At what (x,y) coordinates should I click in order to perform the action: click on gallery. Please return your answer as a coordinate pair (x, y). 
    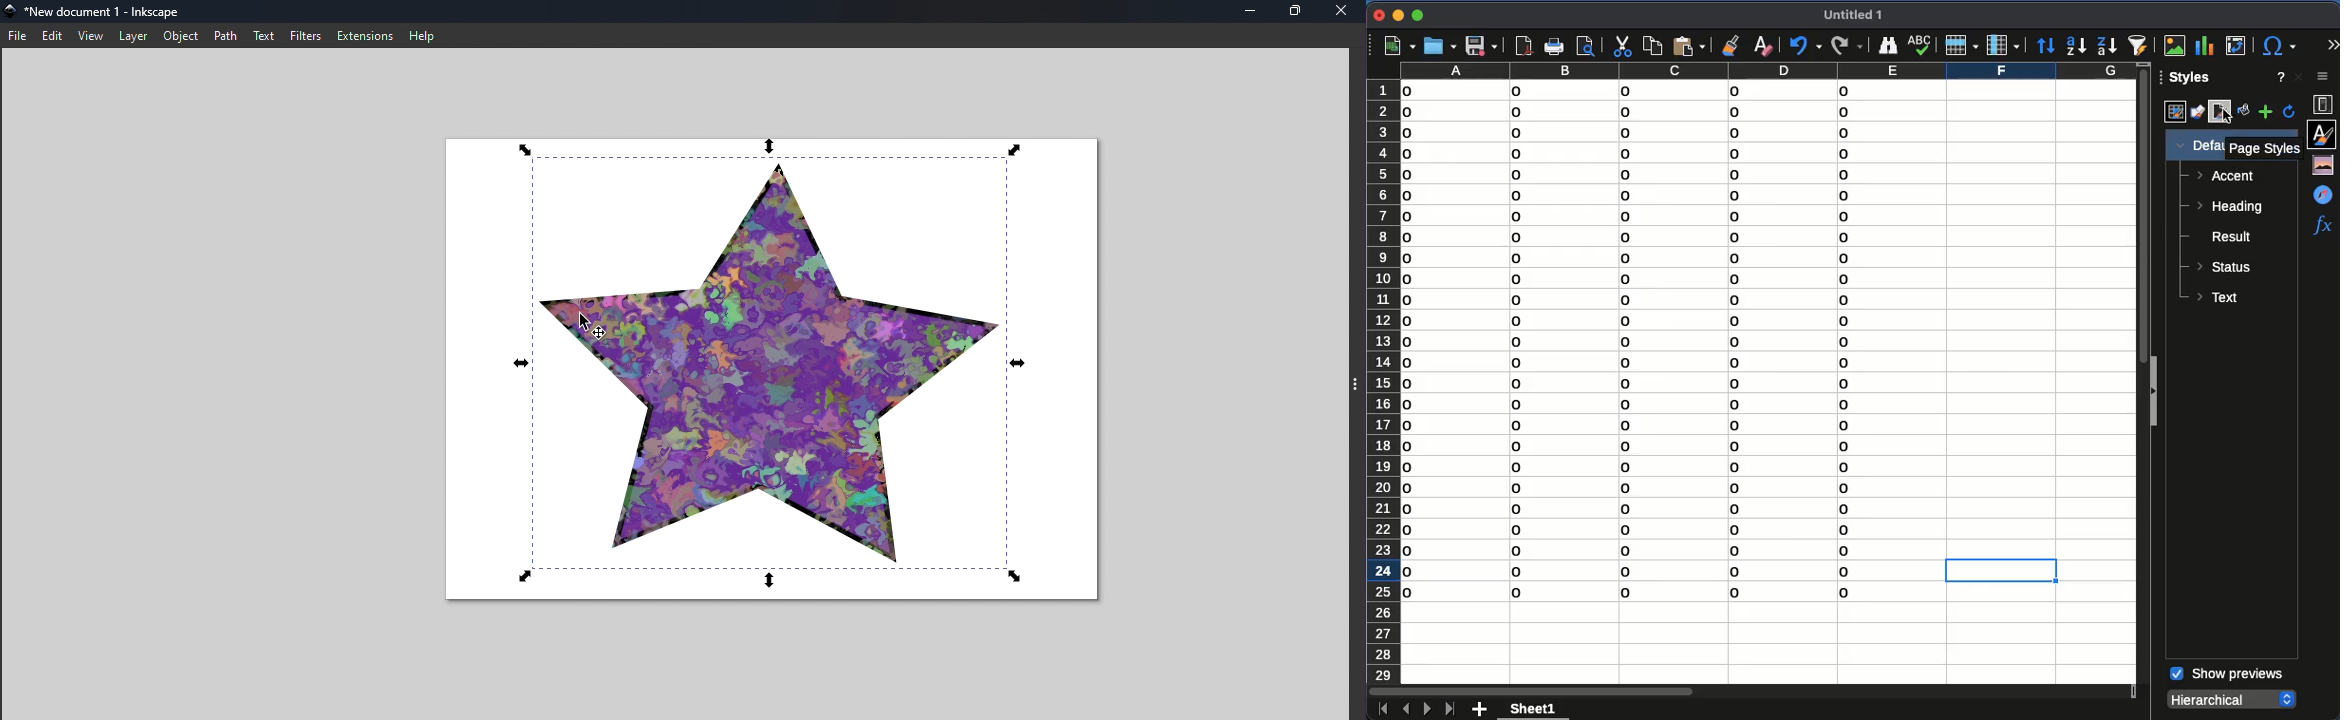
    Looking at the image, I should click on (2326, 165).